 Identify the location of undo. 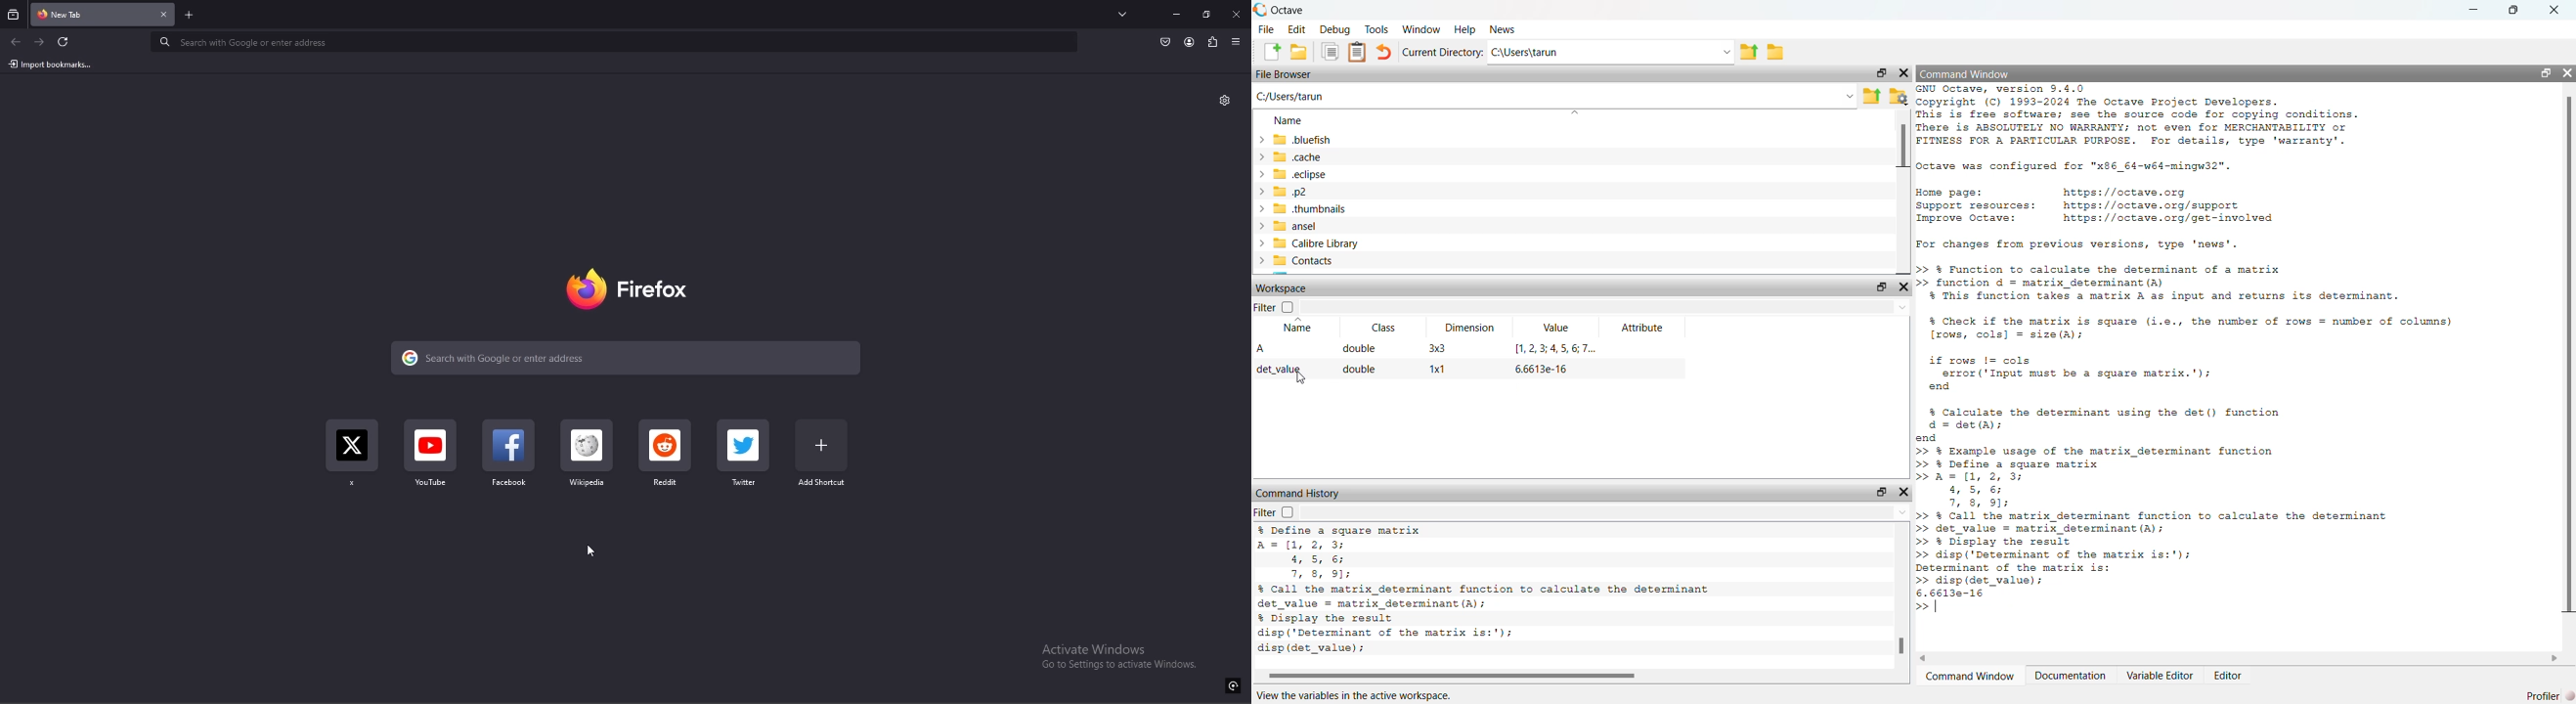
(1385, 52).